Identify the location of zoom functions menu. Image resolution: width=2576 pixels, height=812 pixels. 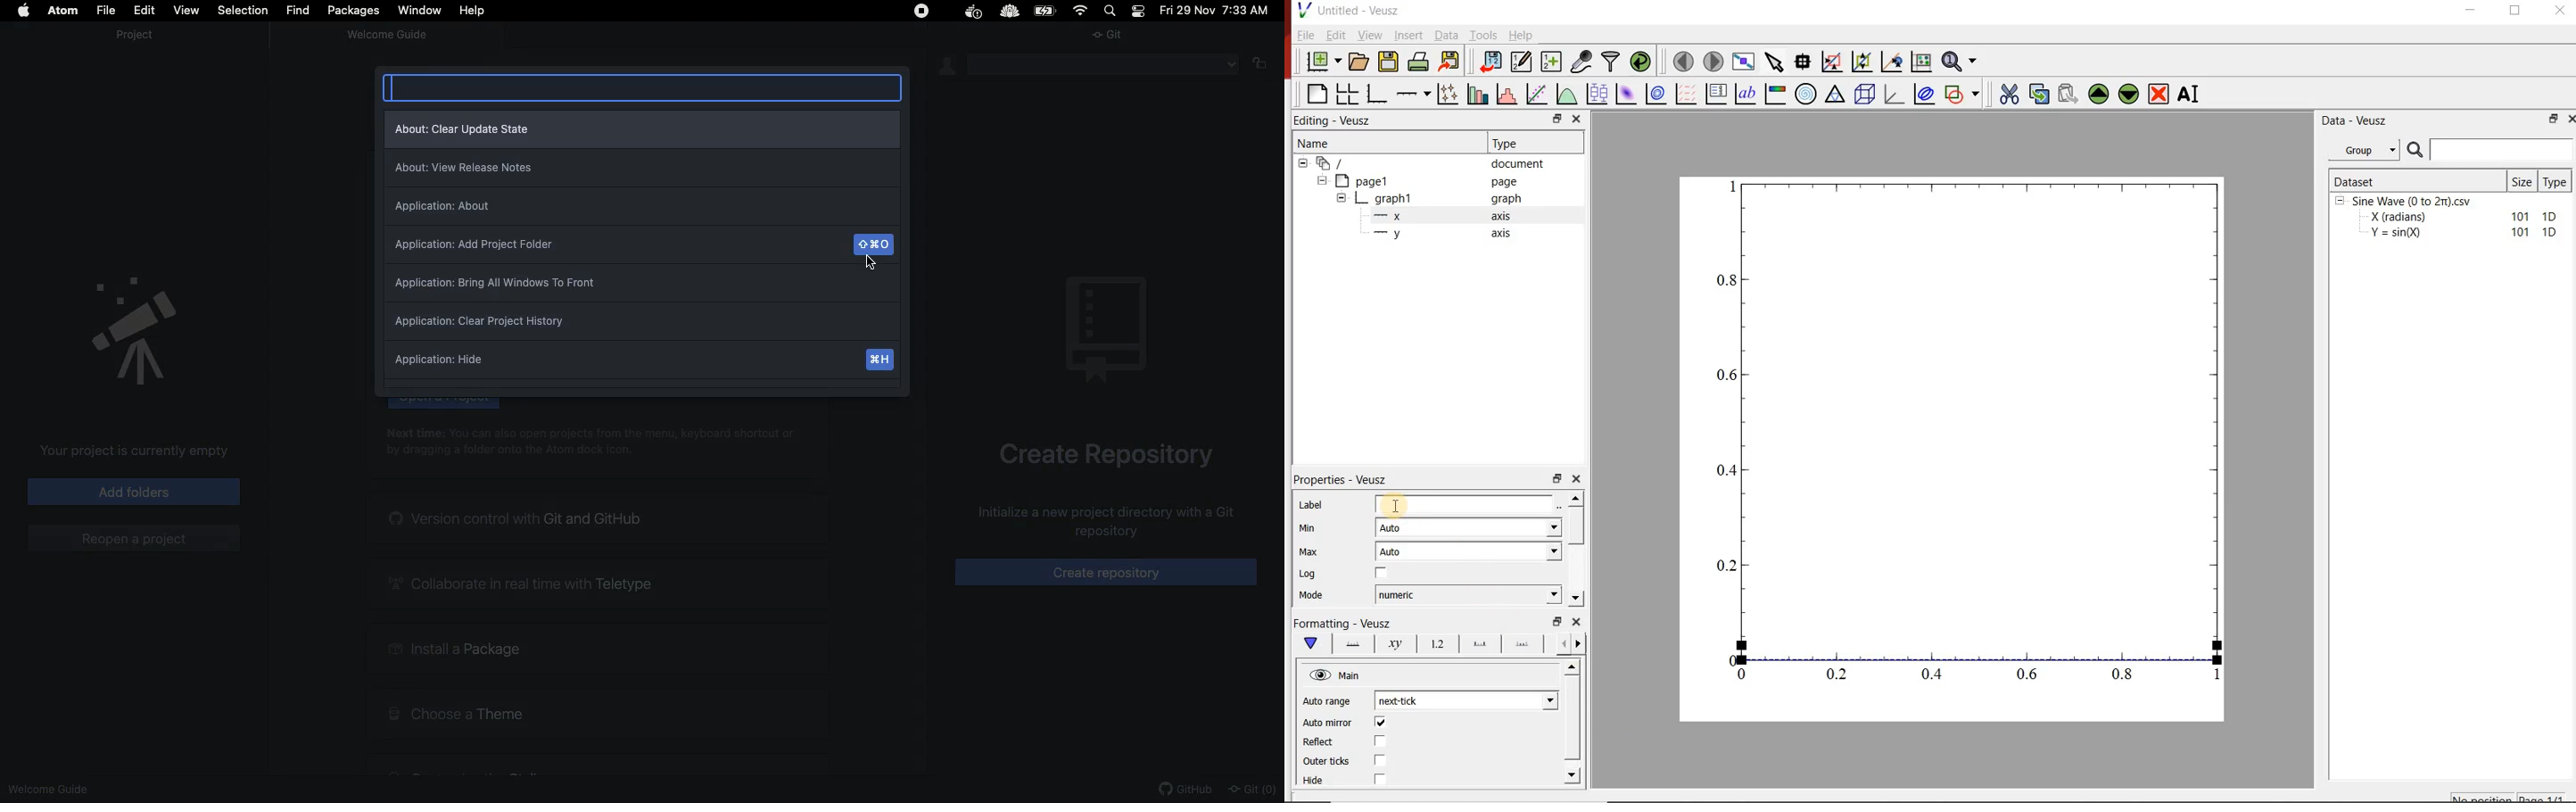
(1961, 59).